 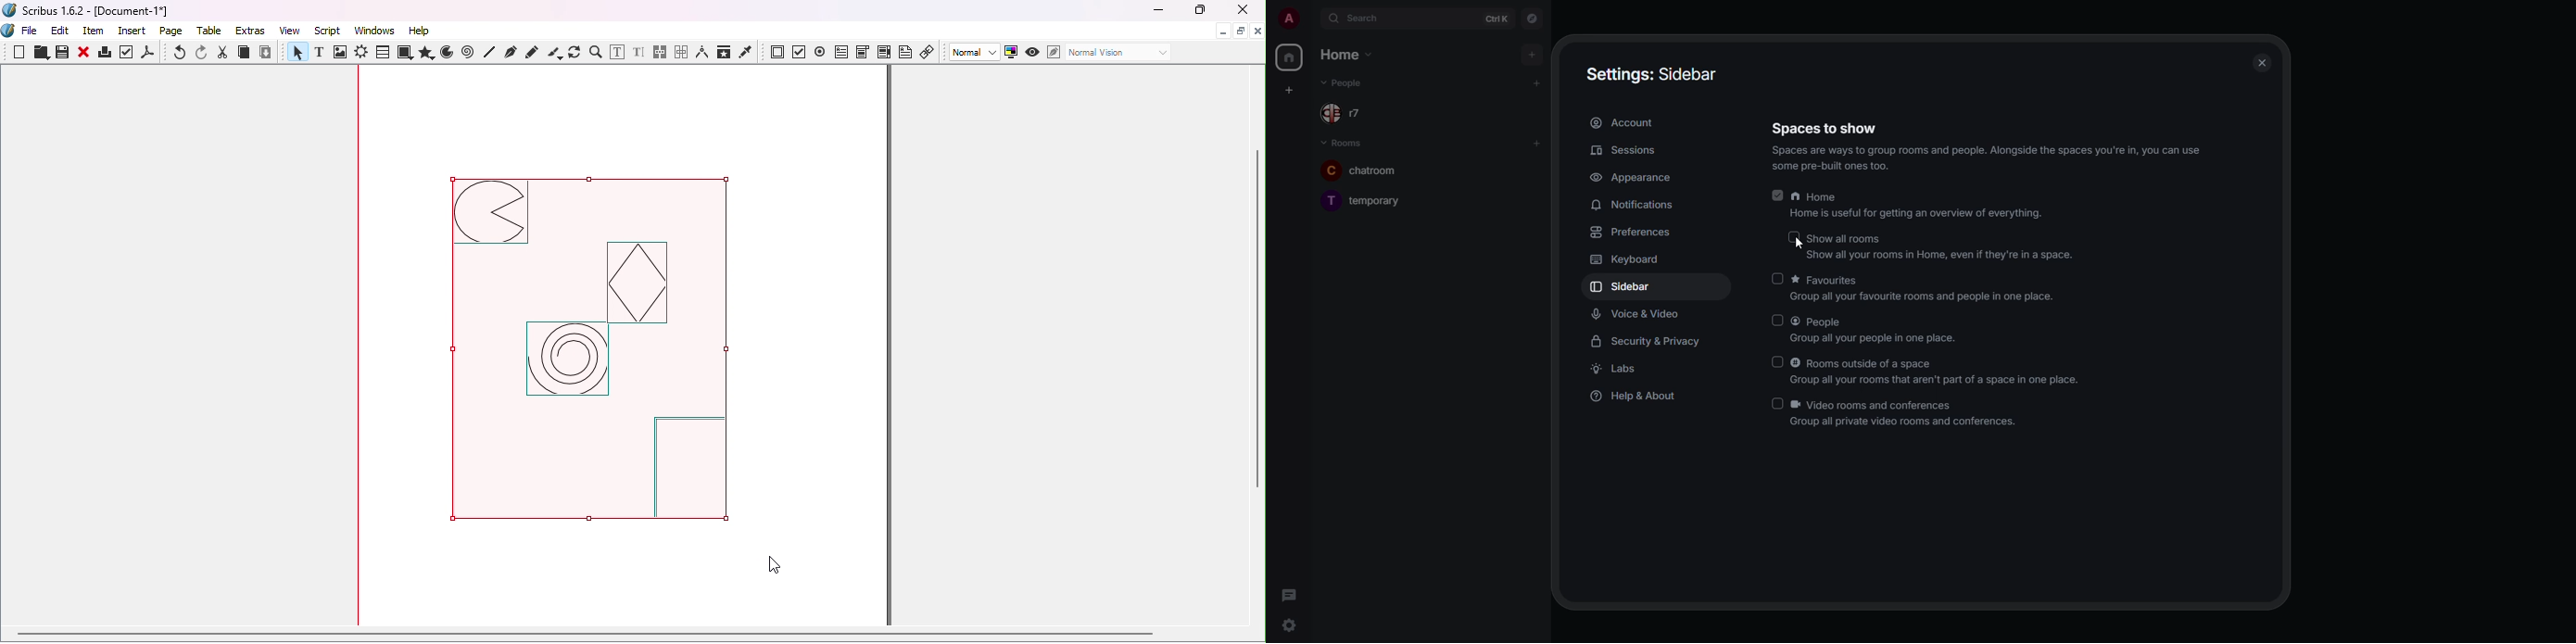 What do you see at coordinates (1624, 289) in the screenshot?
I see `sidebar` at bounding box center [1624, 289].